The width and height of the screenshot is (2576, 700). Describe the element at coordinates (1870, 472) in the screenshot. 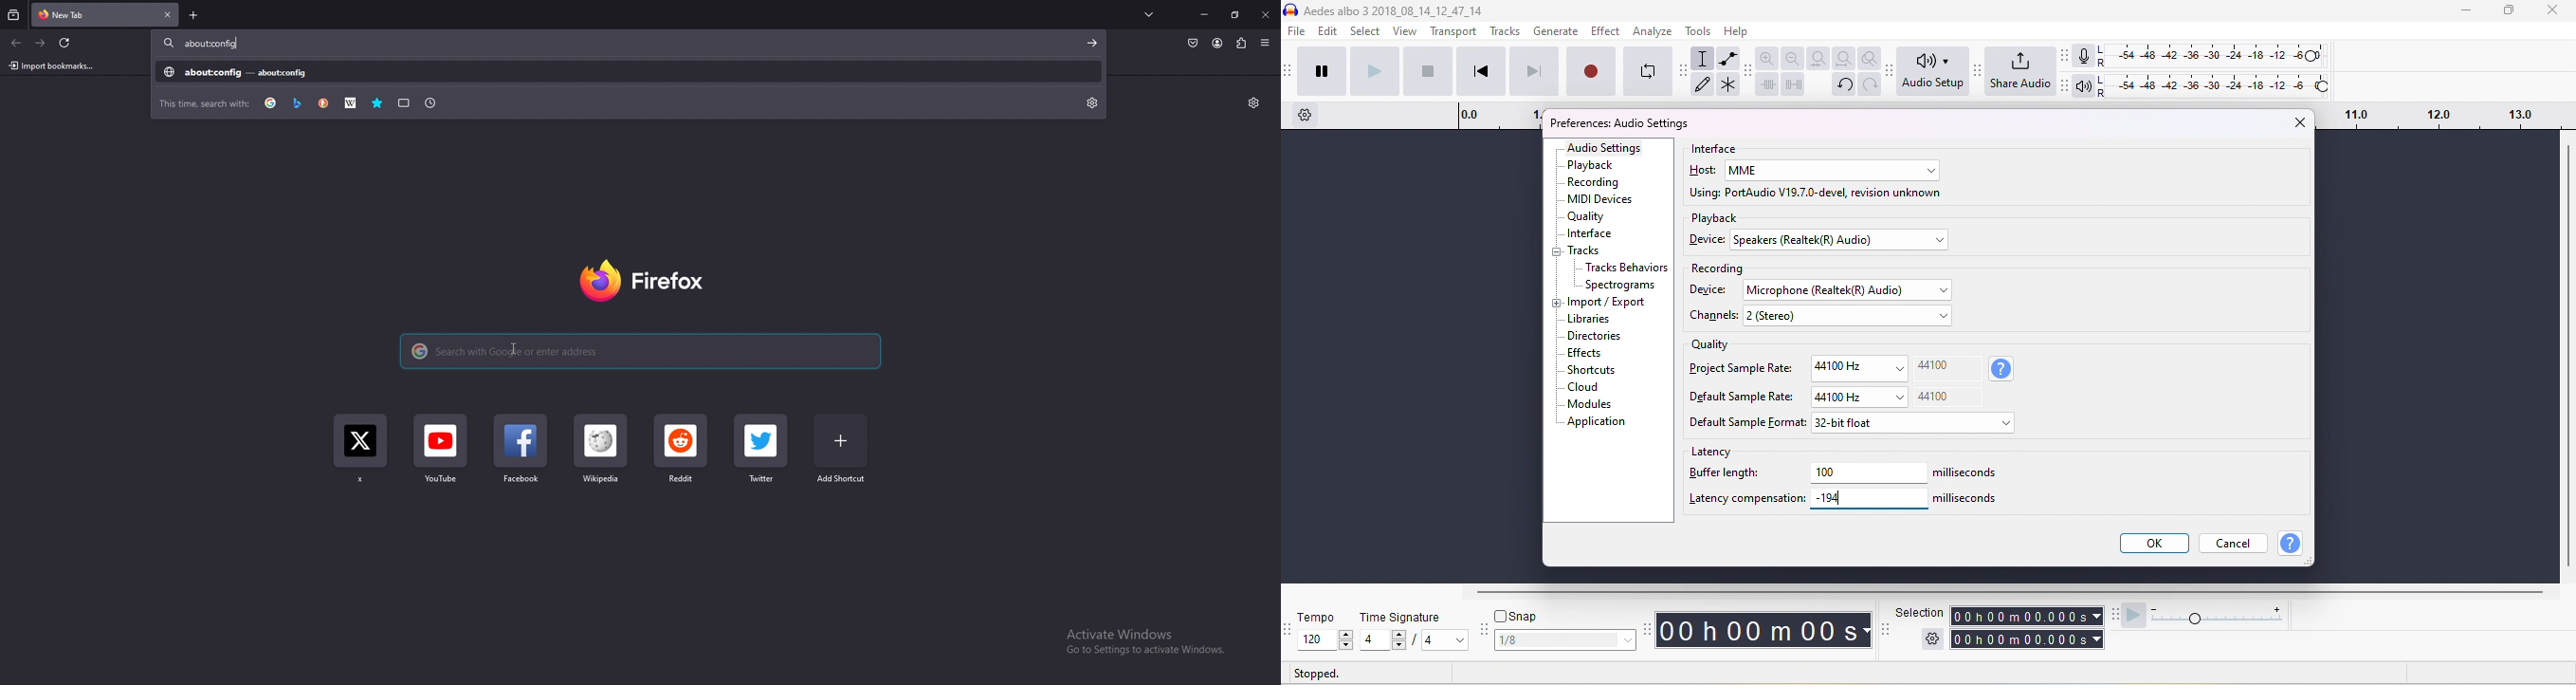

I see `100` at that location.